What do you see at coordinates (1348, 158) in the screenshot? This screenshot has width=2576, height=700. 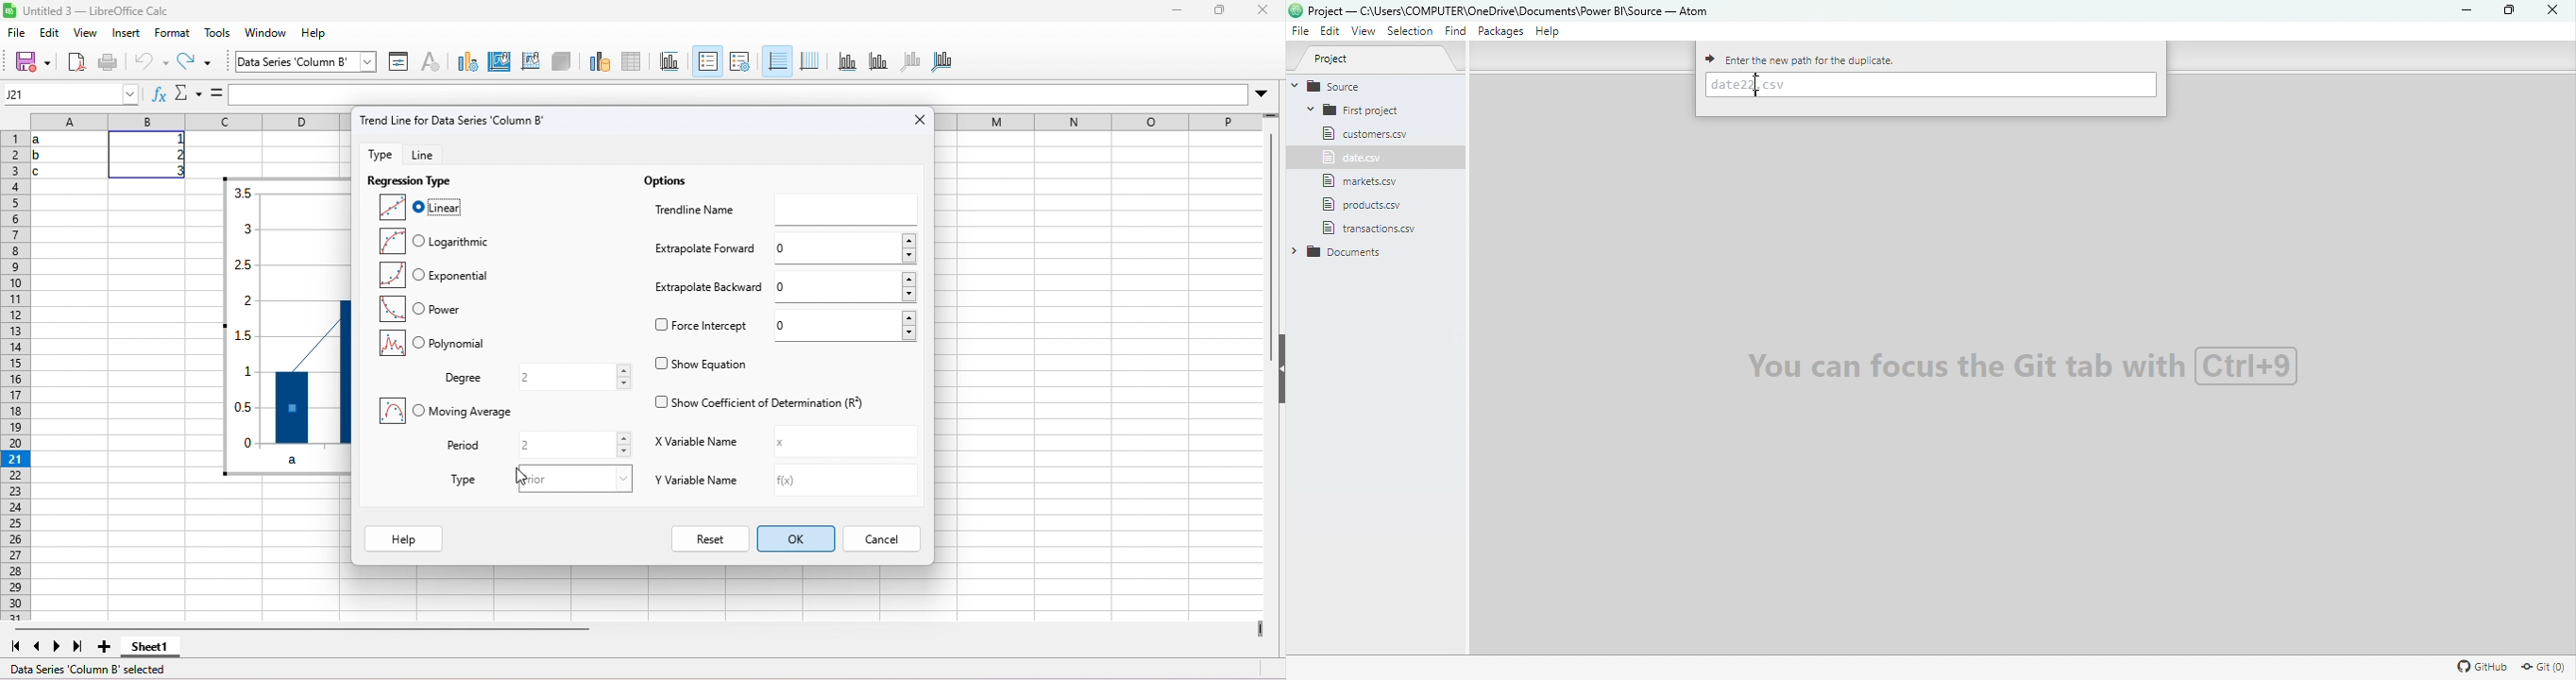 I see `File` at bounding box center [1348, 158].